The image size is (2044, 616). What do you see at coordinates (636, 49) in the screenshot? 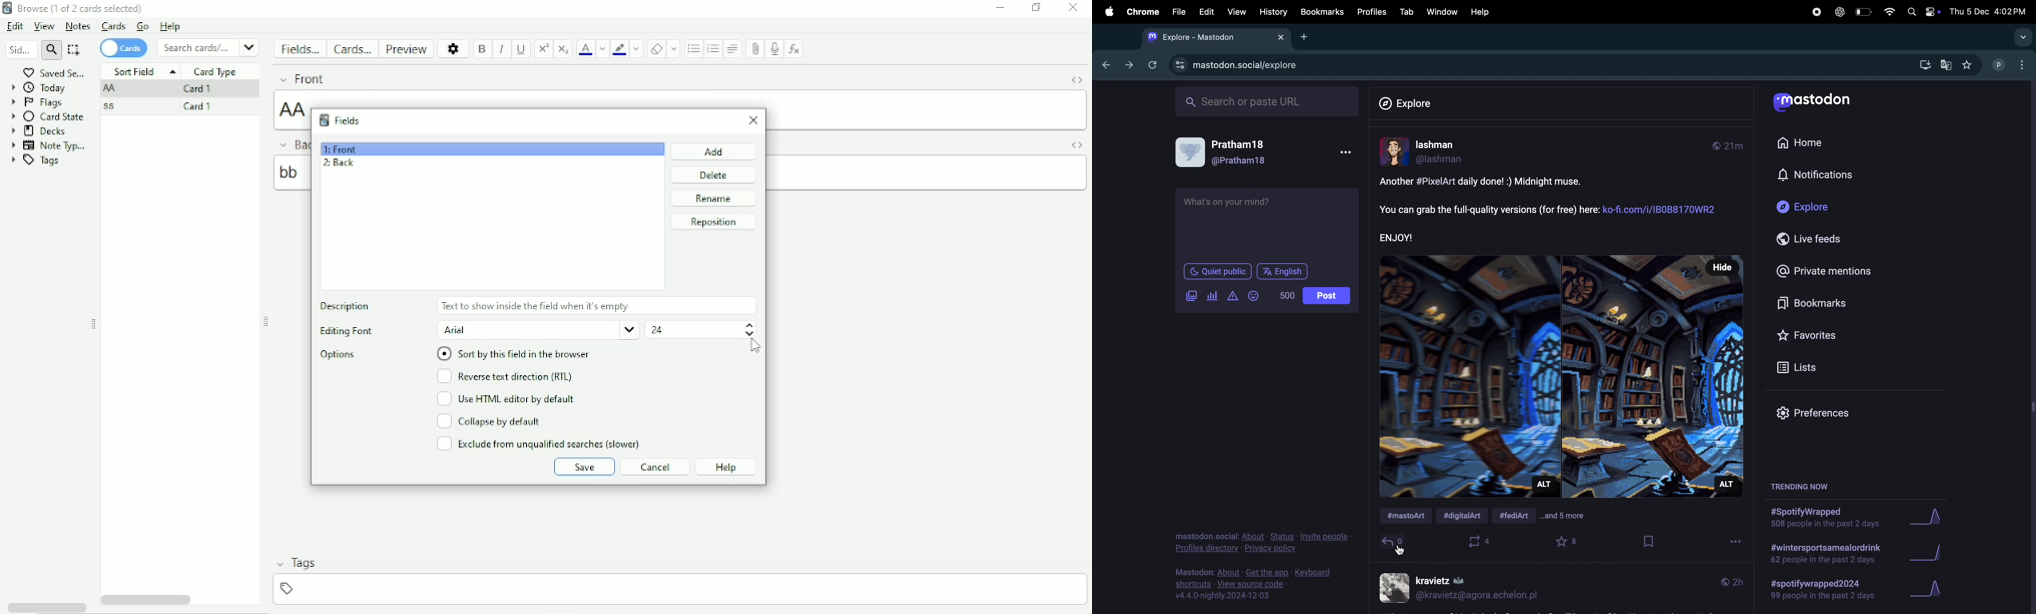
I see `Change color` at bounding box center [636, 49].